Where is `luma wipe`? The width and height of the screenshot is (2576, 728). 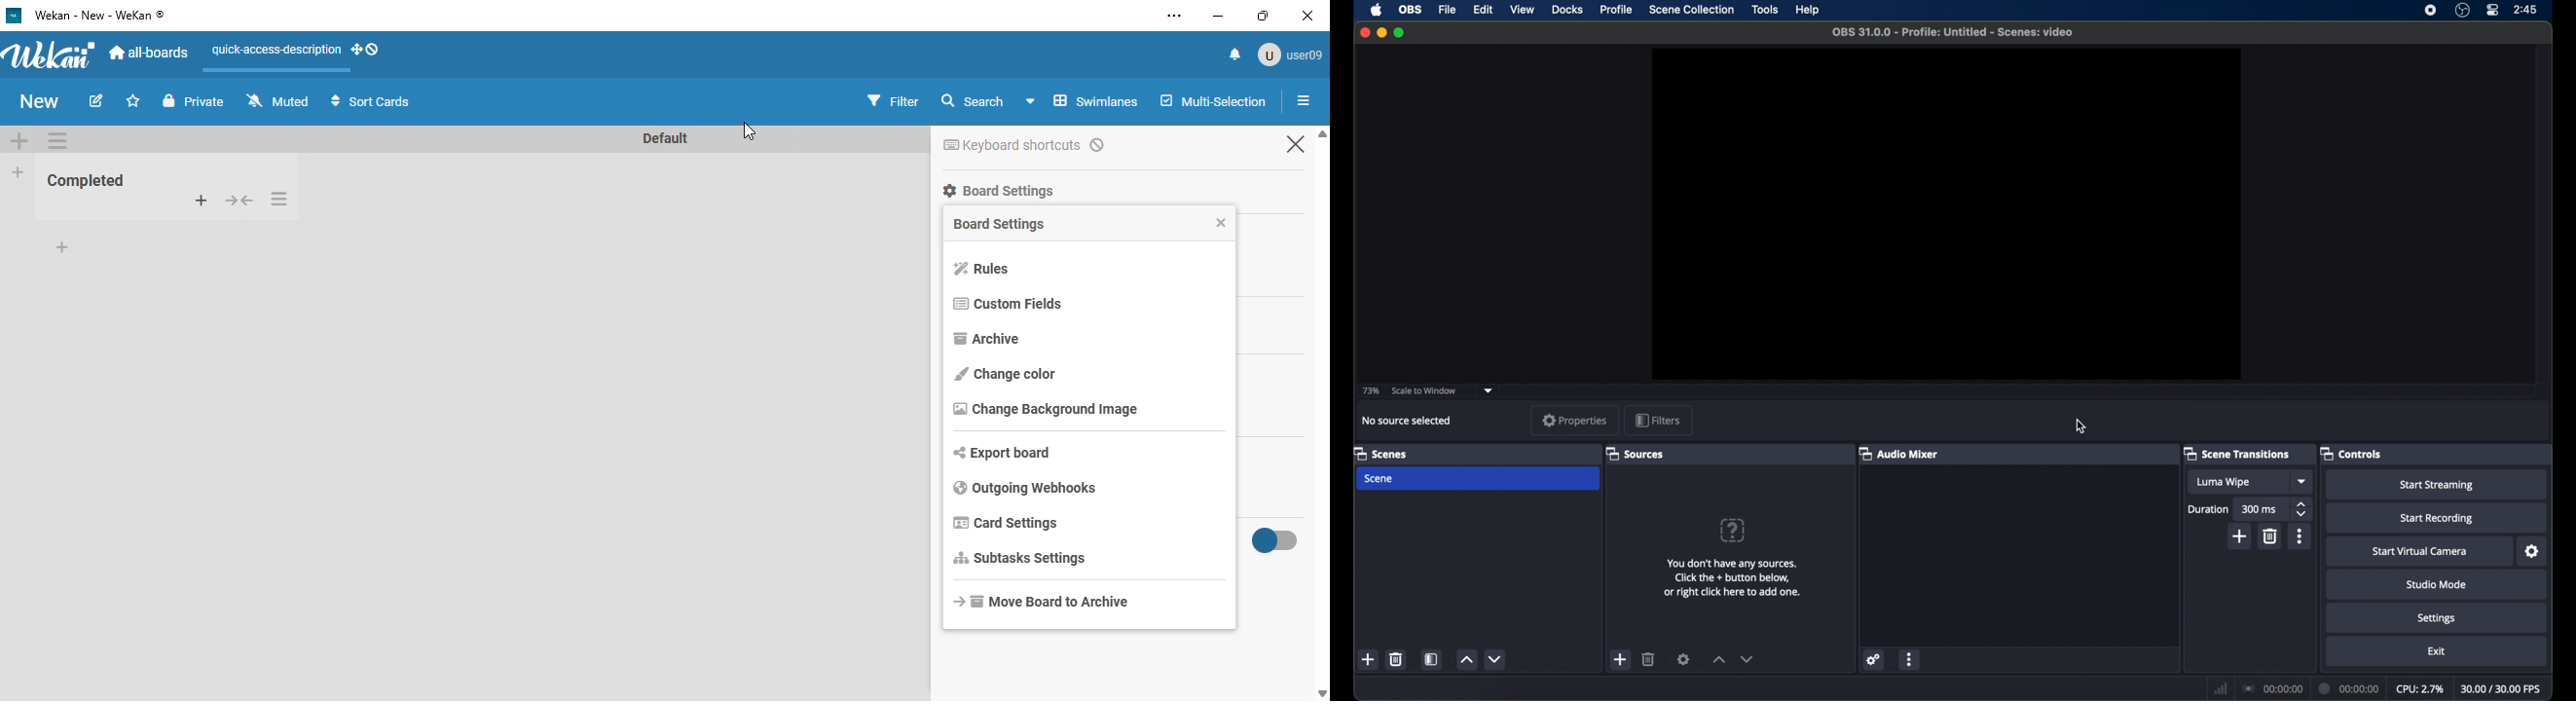
luma wipe is located at coordinates (2236, 482).